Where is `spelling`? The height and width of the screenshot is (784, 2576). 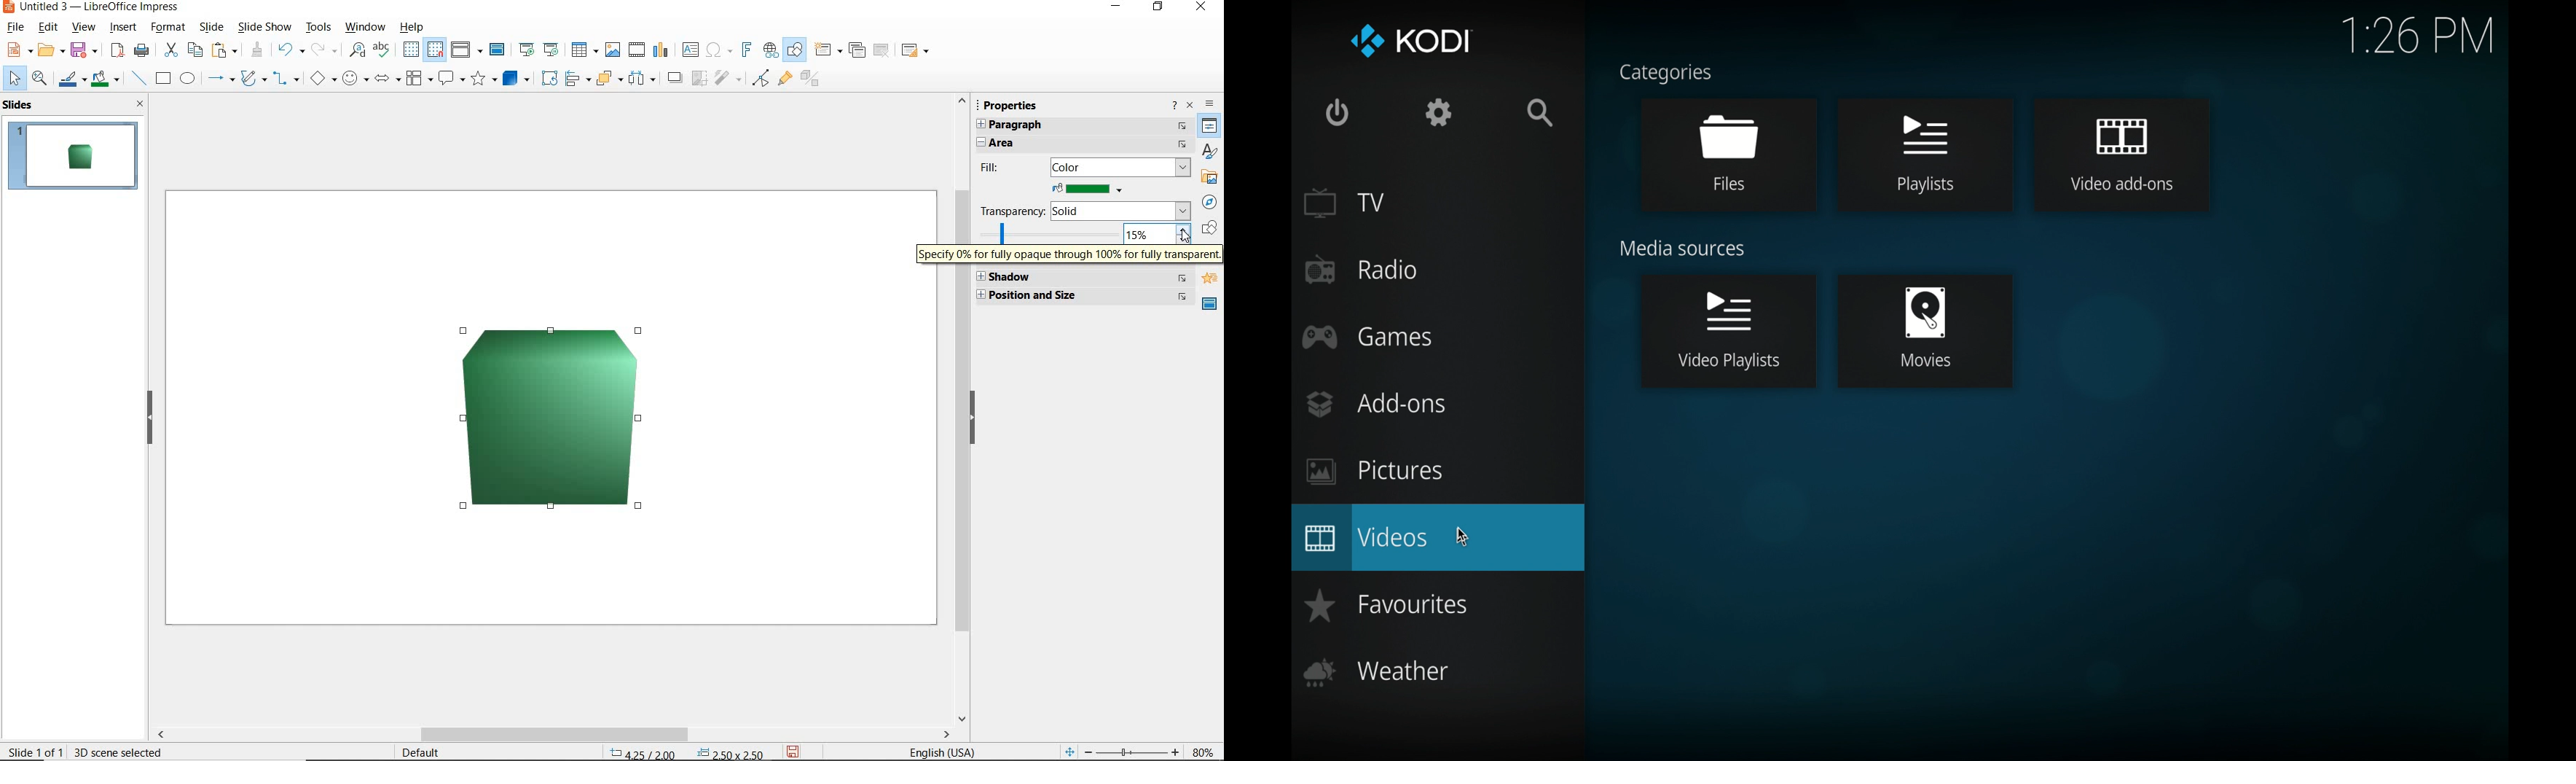
spelling is located at coordinates (385, 50).